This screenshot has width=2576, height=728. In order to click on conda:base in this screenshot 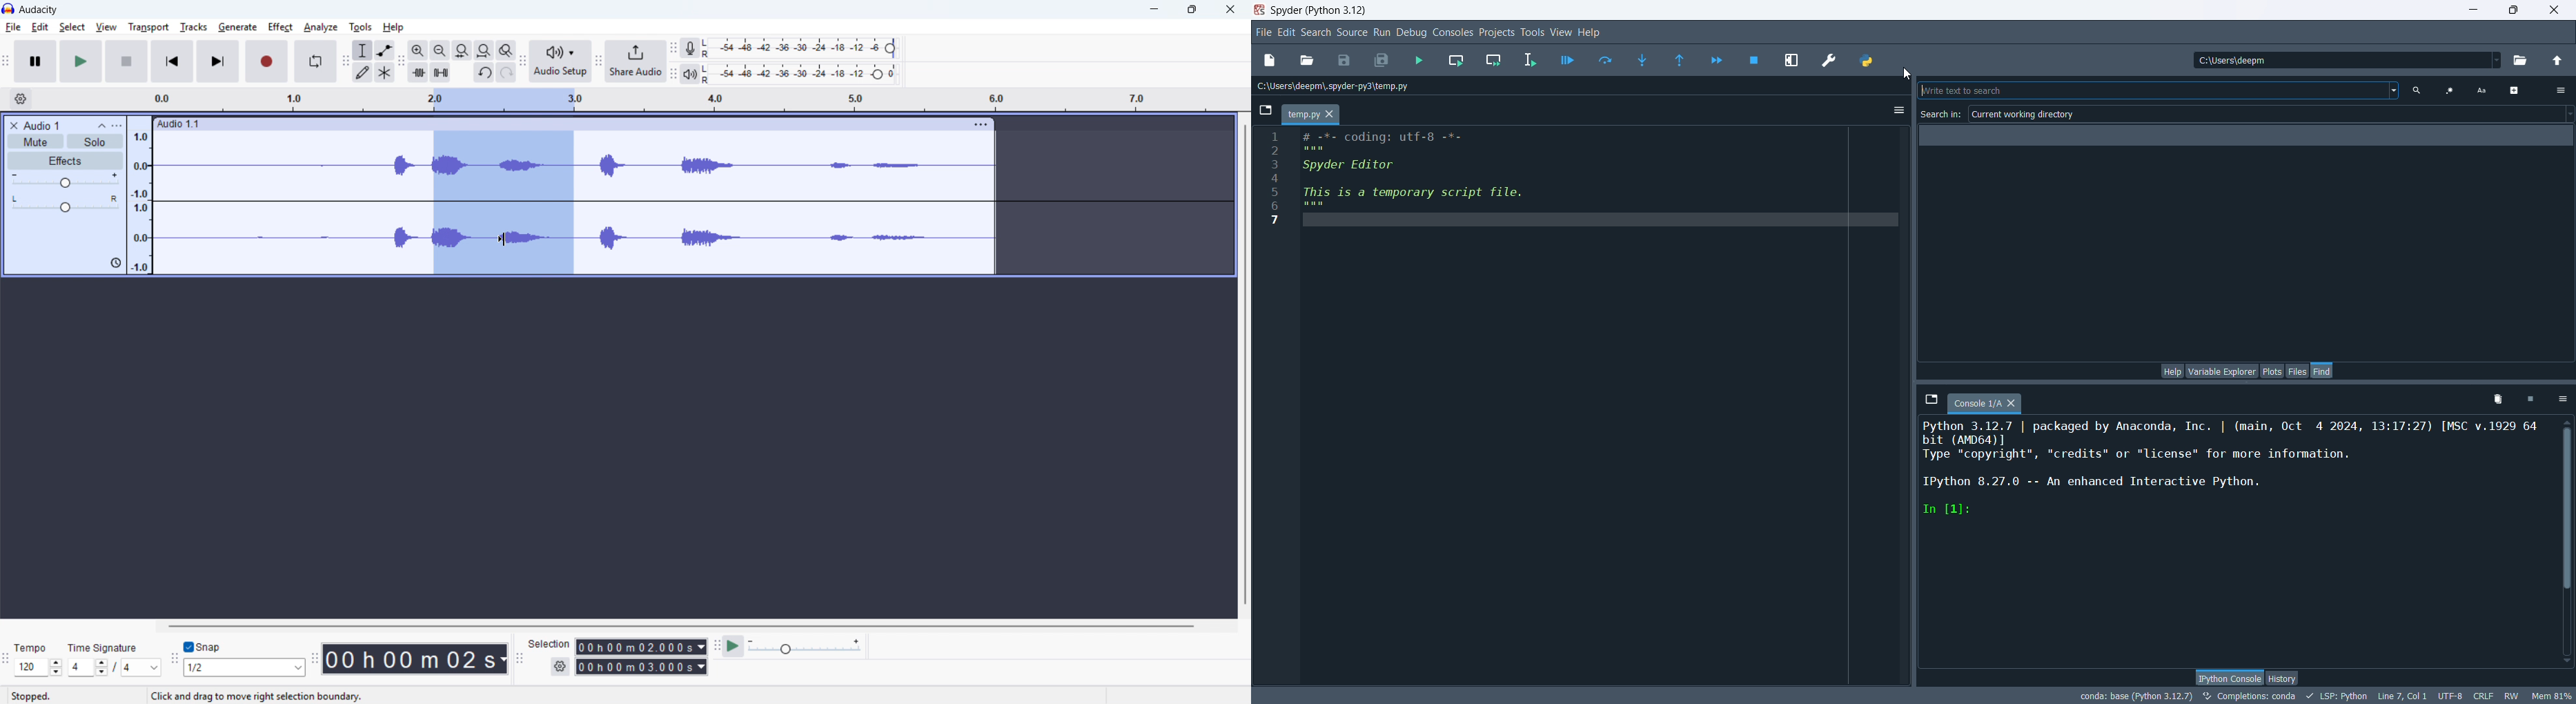, I will do `click(2136, 696)`.